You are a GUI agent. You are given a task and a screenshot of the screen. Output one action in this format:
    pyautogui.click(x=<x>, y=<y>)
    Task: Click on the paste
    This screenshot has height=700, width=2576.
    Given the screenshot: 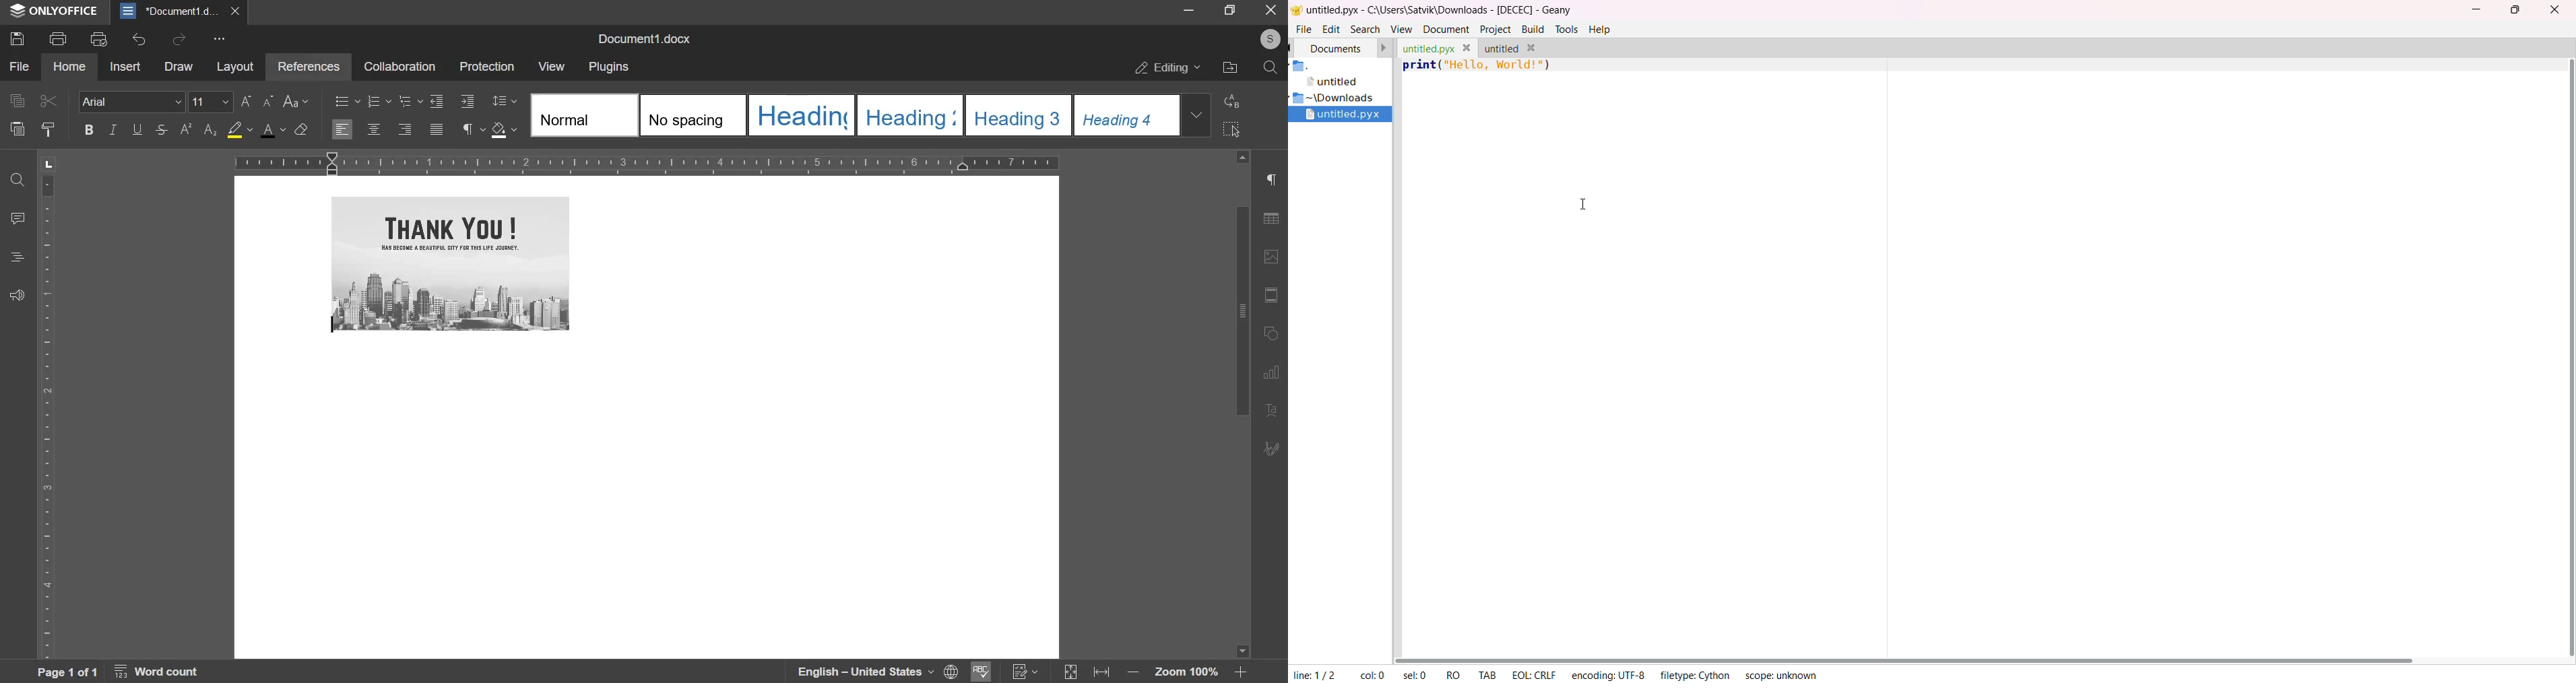 What is the action you would take?
    pyautogui.click(x=16, y=129)
    